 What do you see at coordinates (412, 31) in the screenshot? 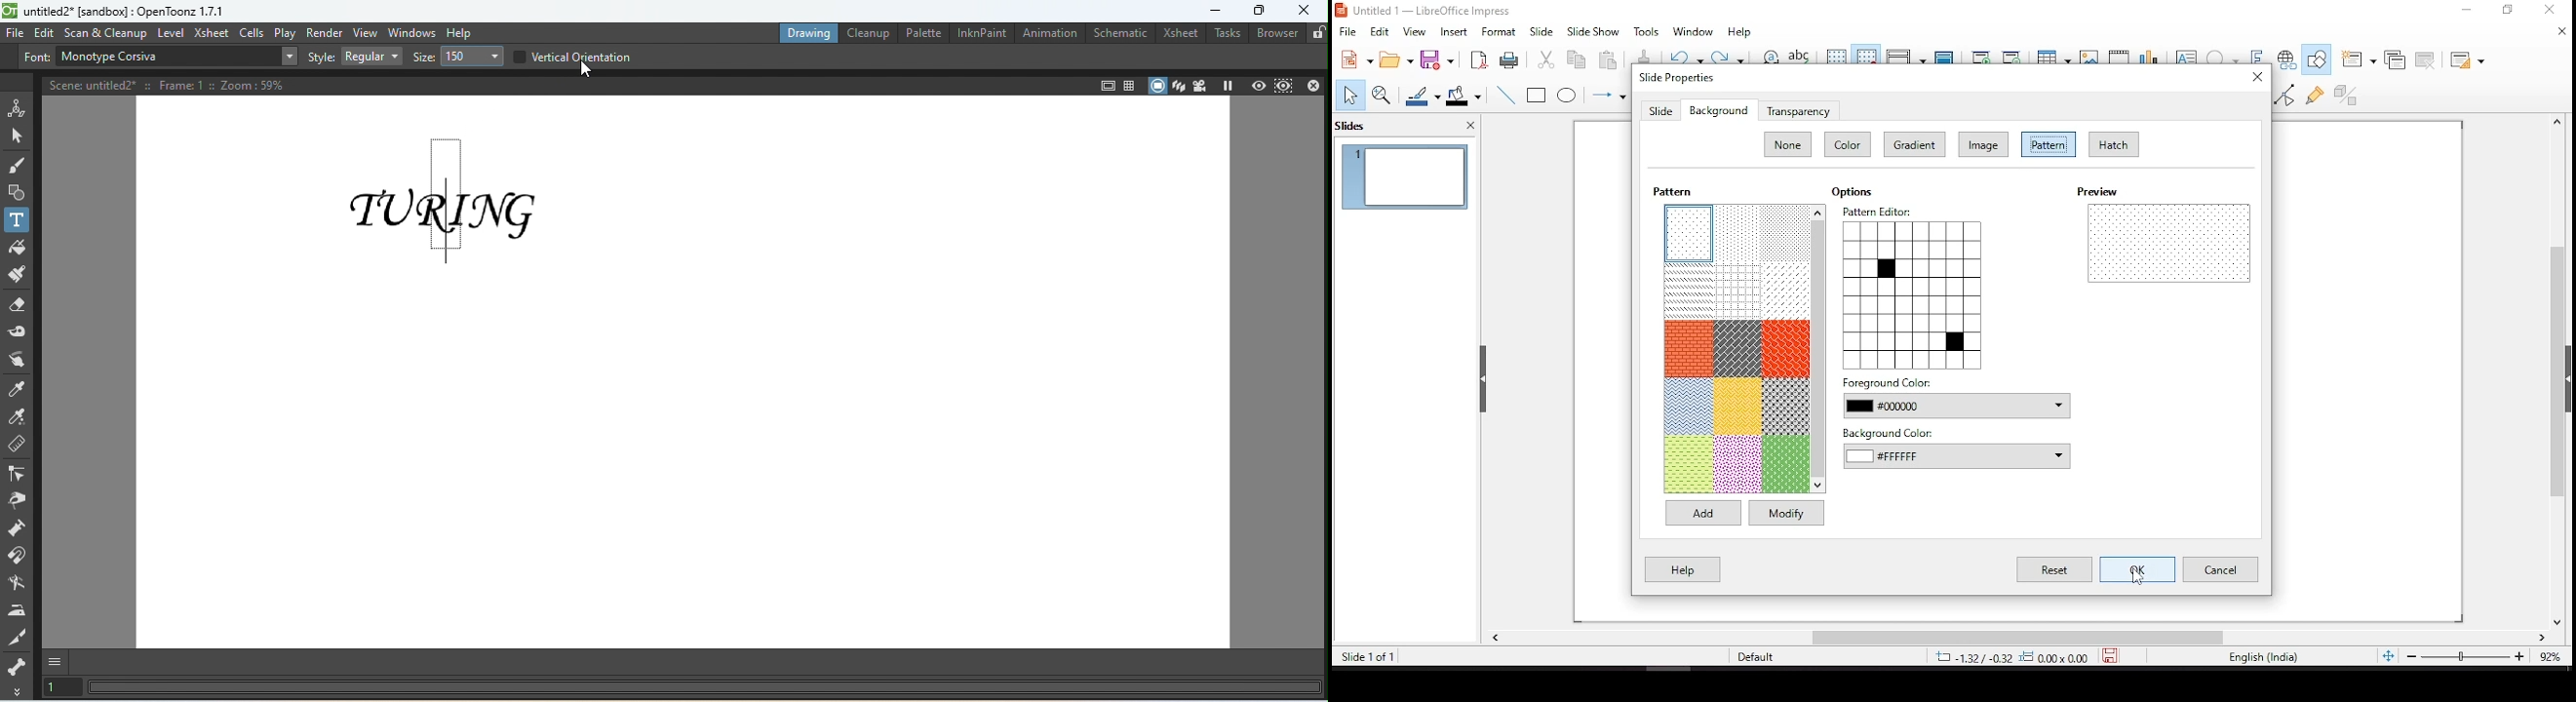
I see `Windows` at bounding box center [412, 31].